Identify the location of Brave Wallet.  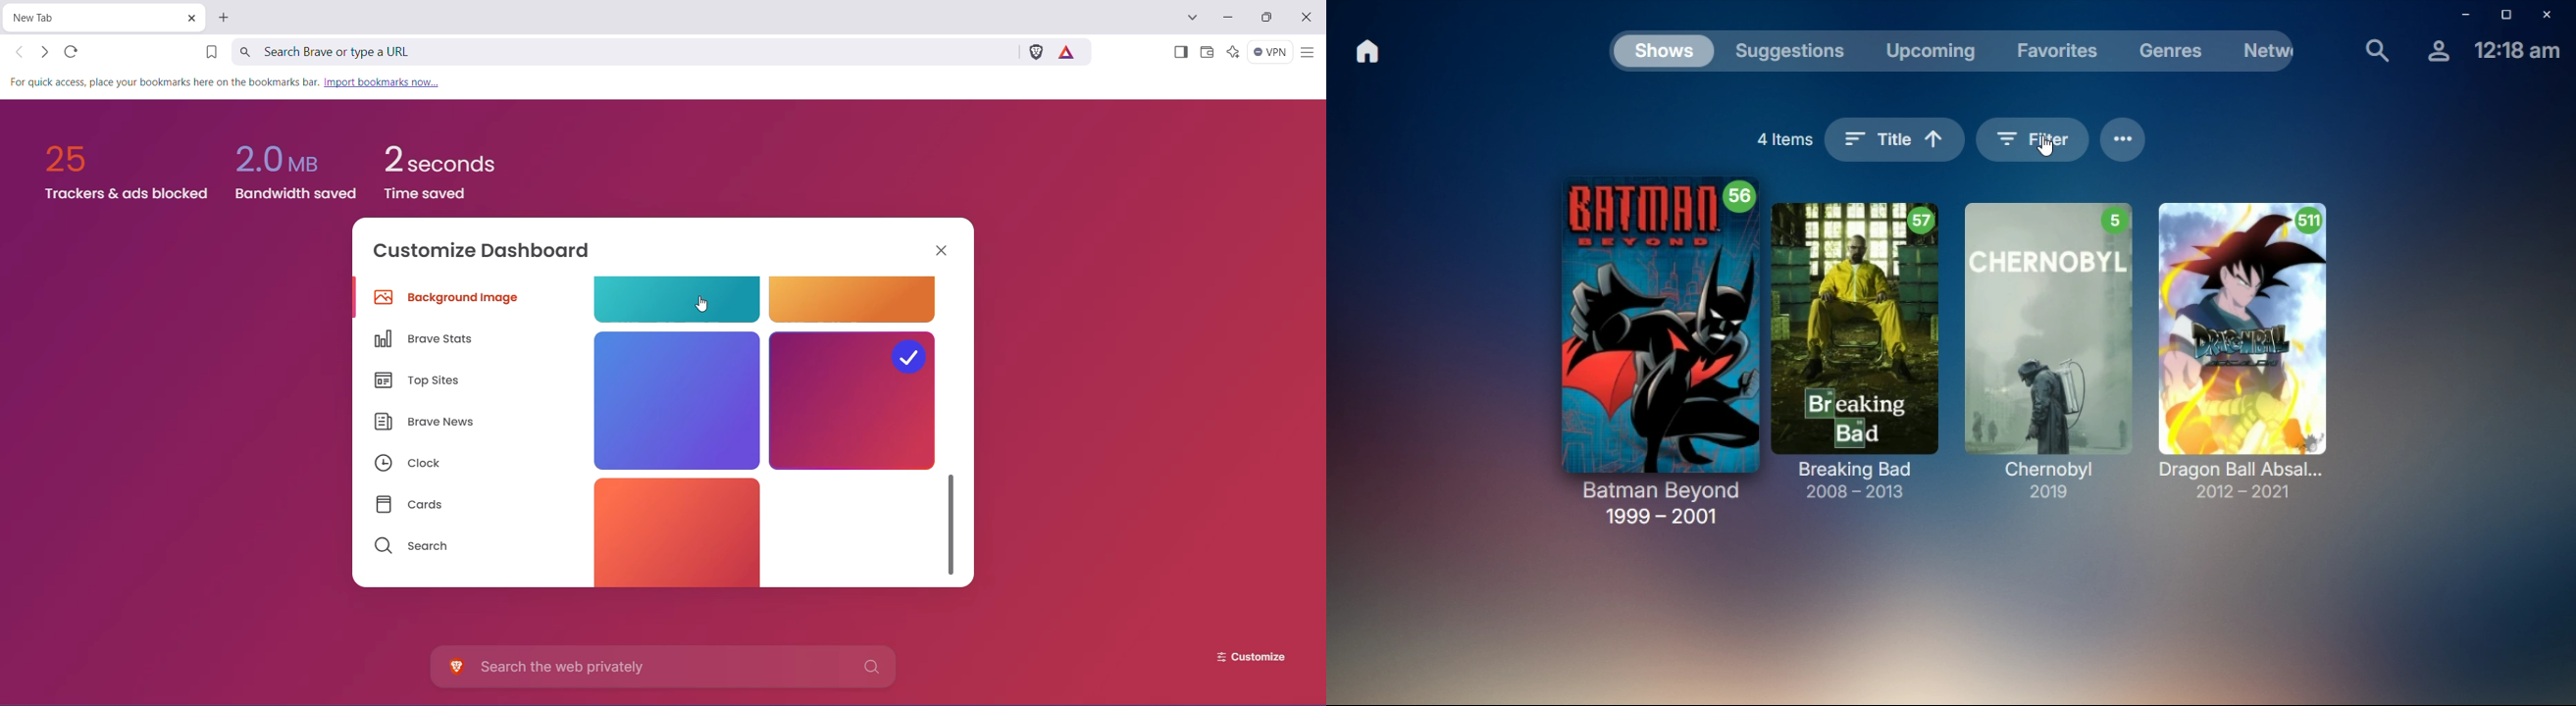
(1207, 53).